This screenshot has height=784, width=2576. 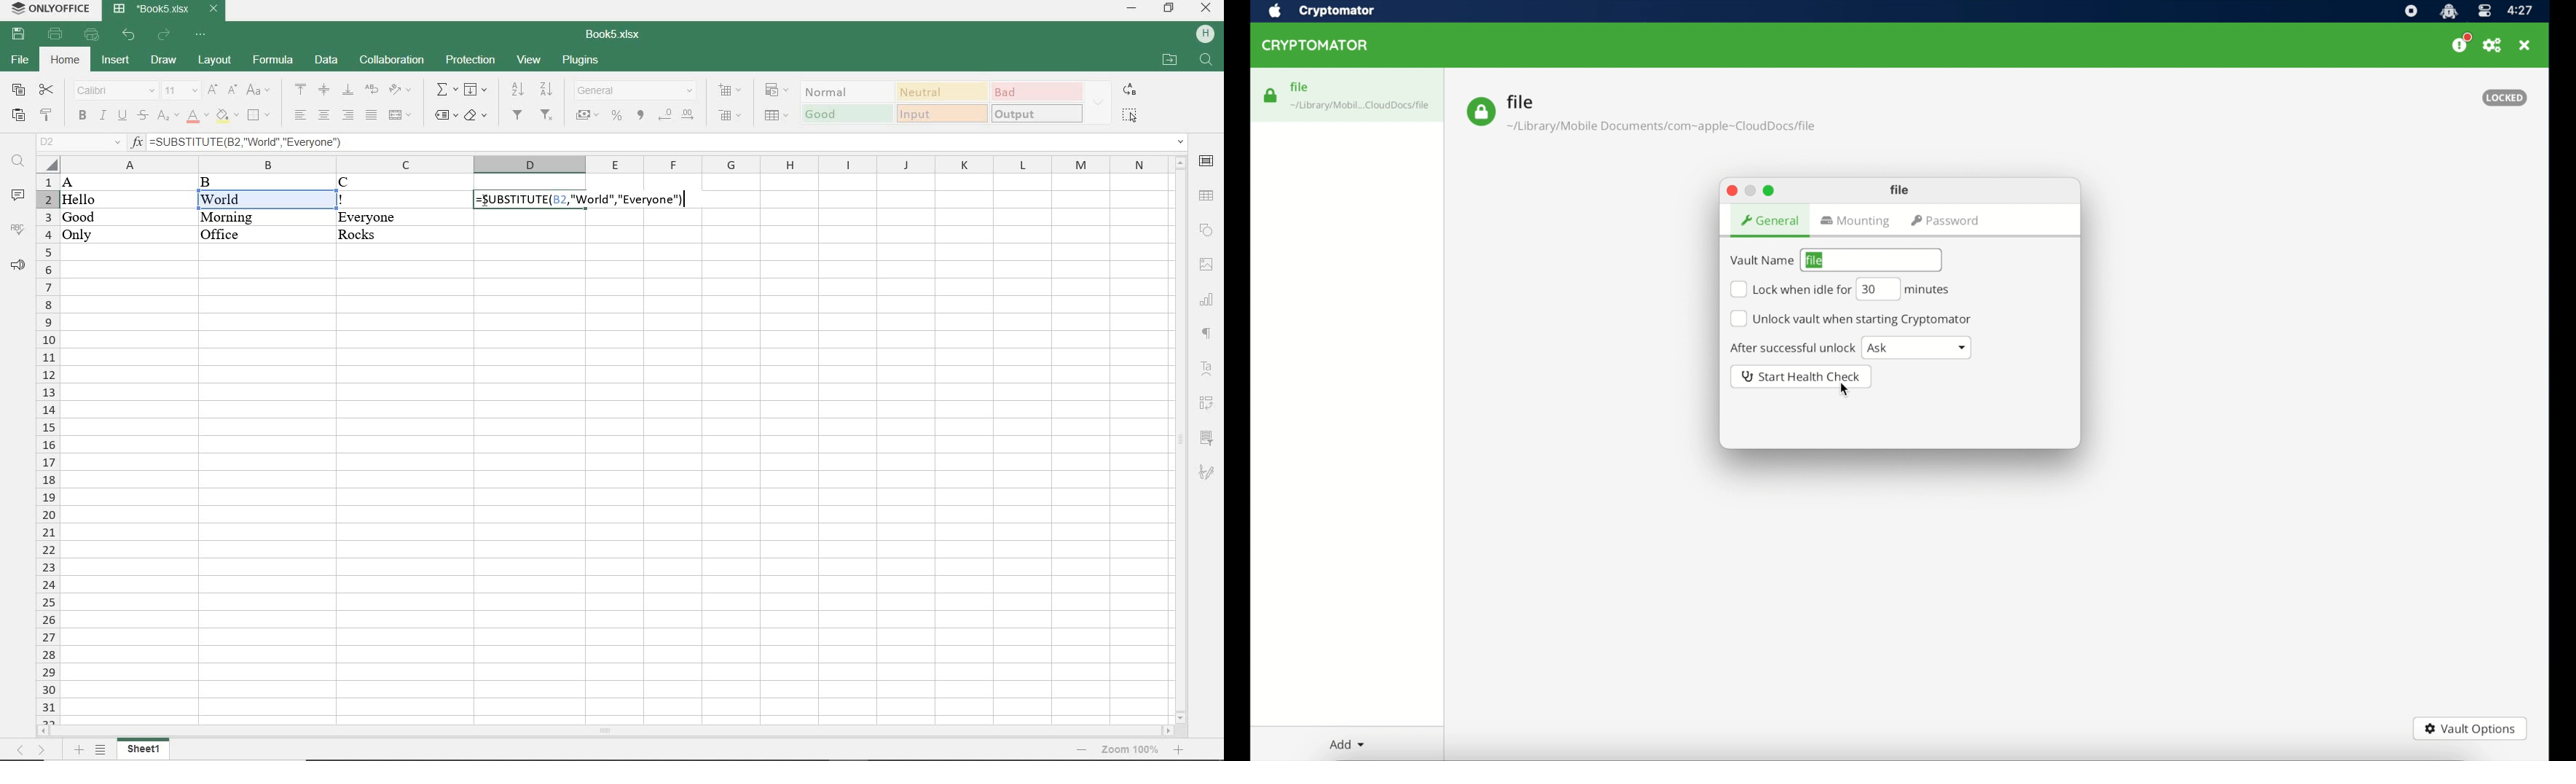 I want to click on document name, so click(x=610, y=35).